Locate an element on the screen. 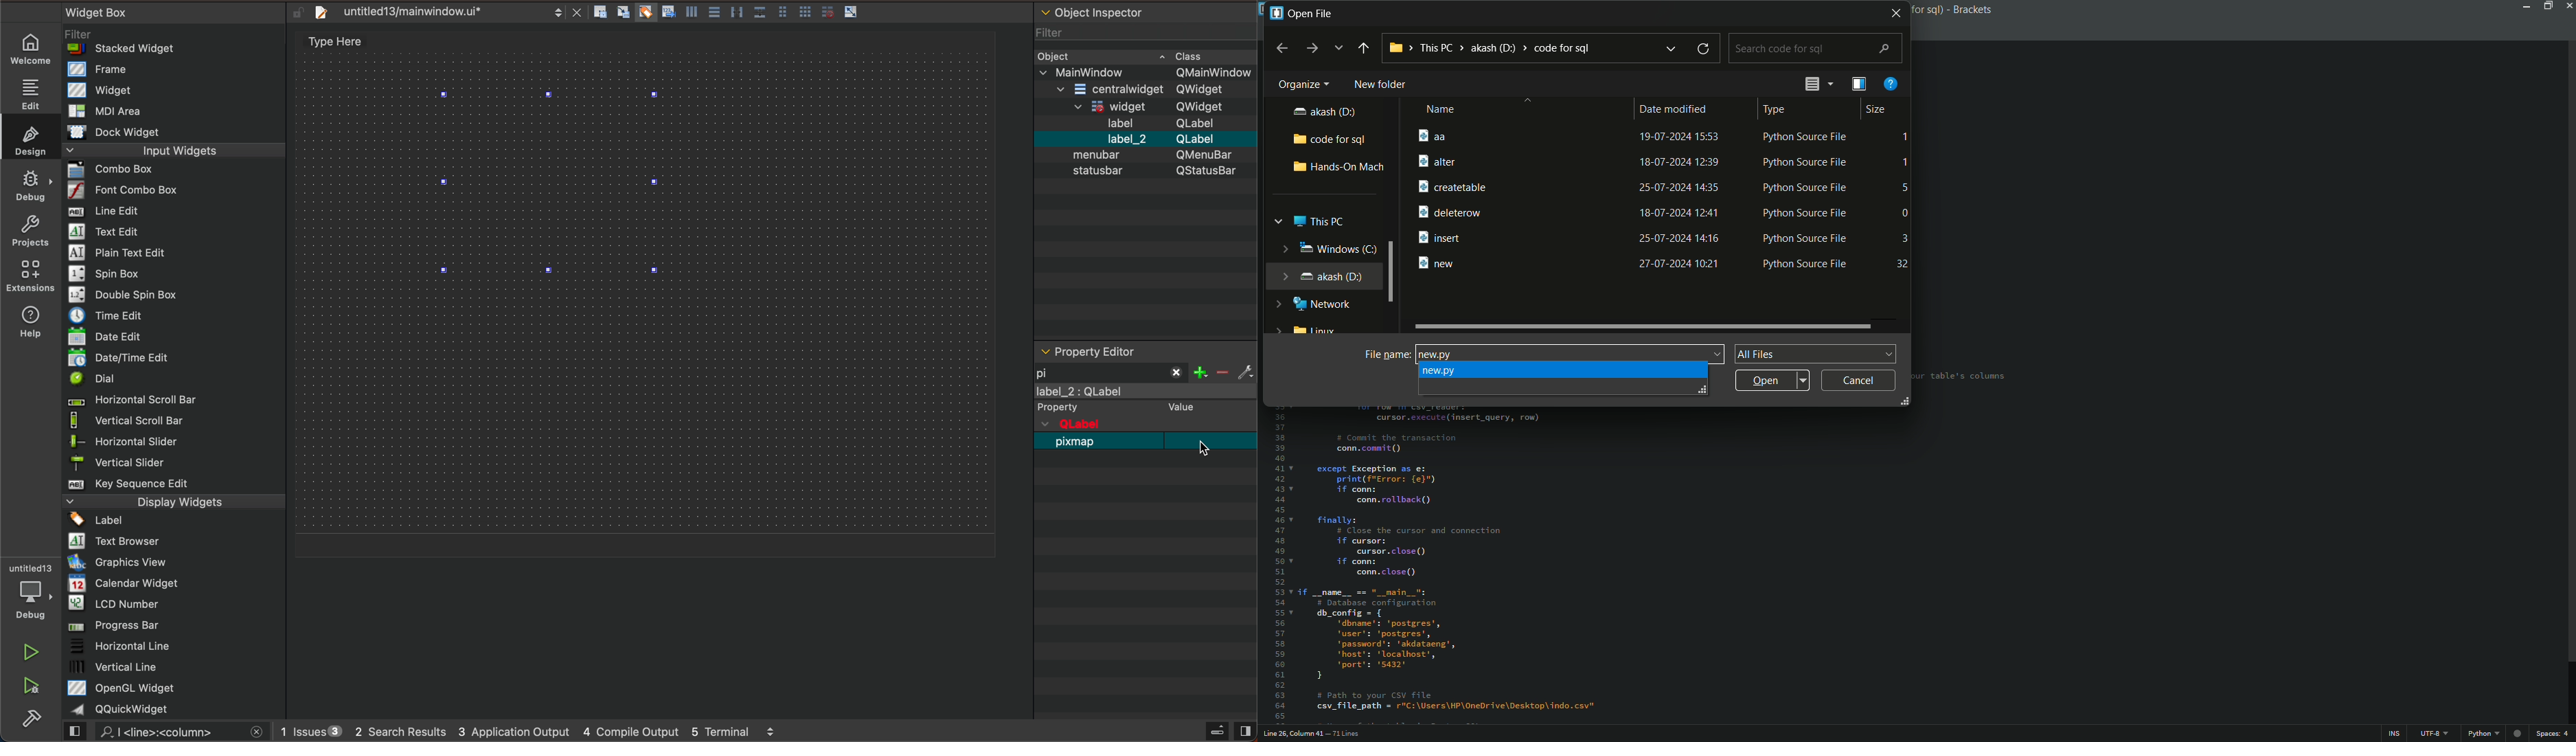 The image size is (2576, 756). 5 is located at coordinates (1904, 188).